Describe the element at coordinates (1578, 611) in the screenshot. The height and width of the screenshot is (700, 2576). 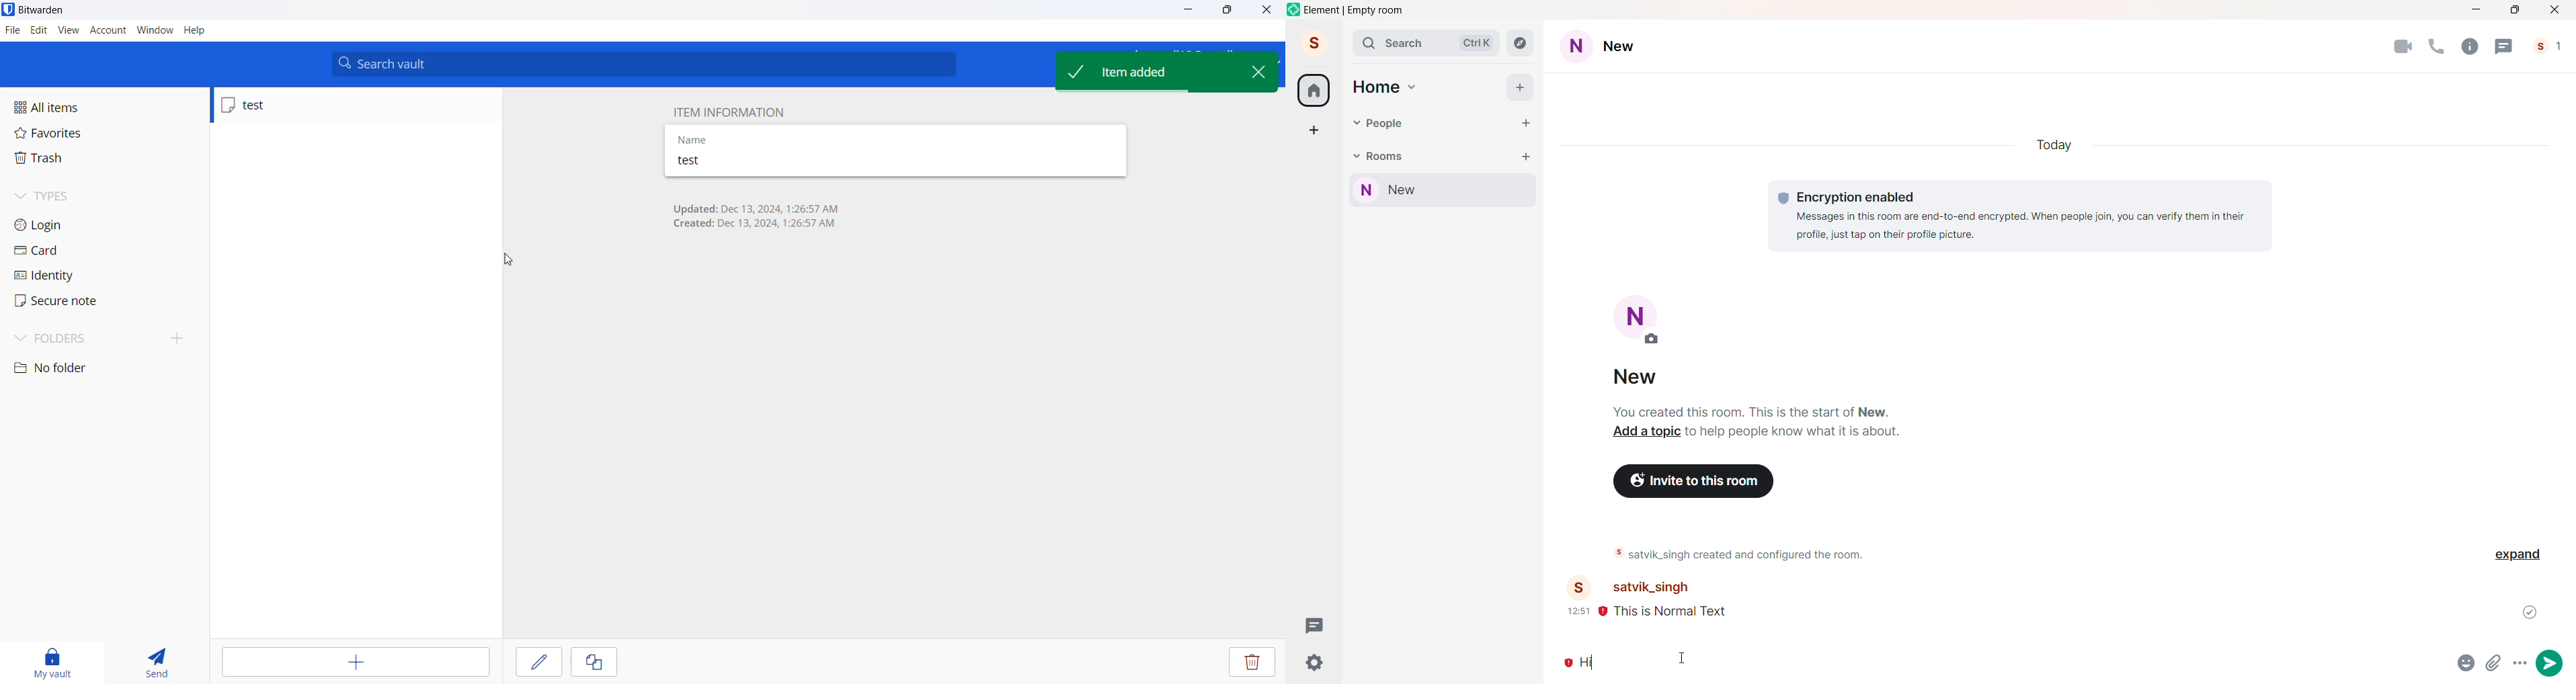
I see `12:51` at that location.